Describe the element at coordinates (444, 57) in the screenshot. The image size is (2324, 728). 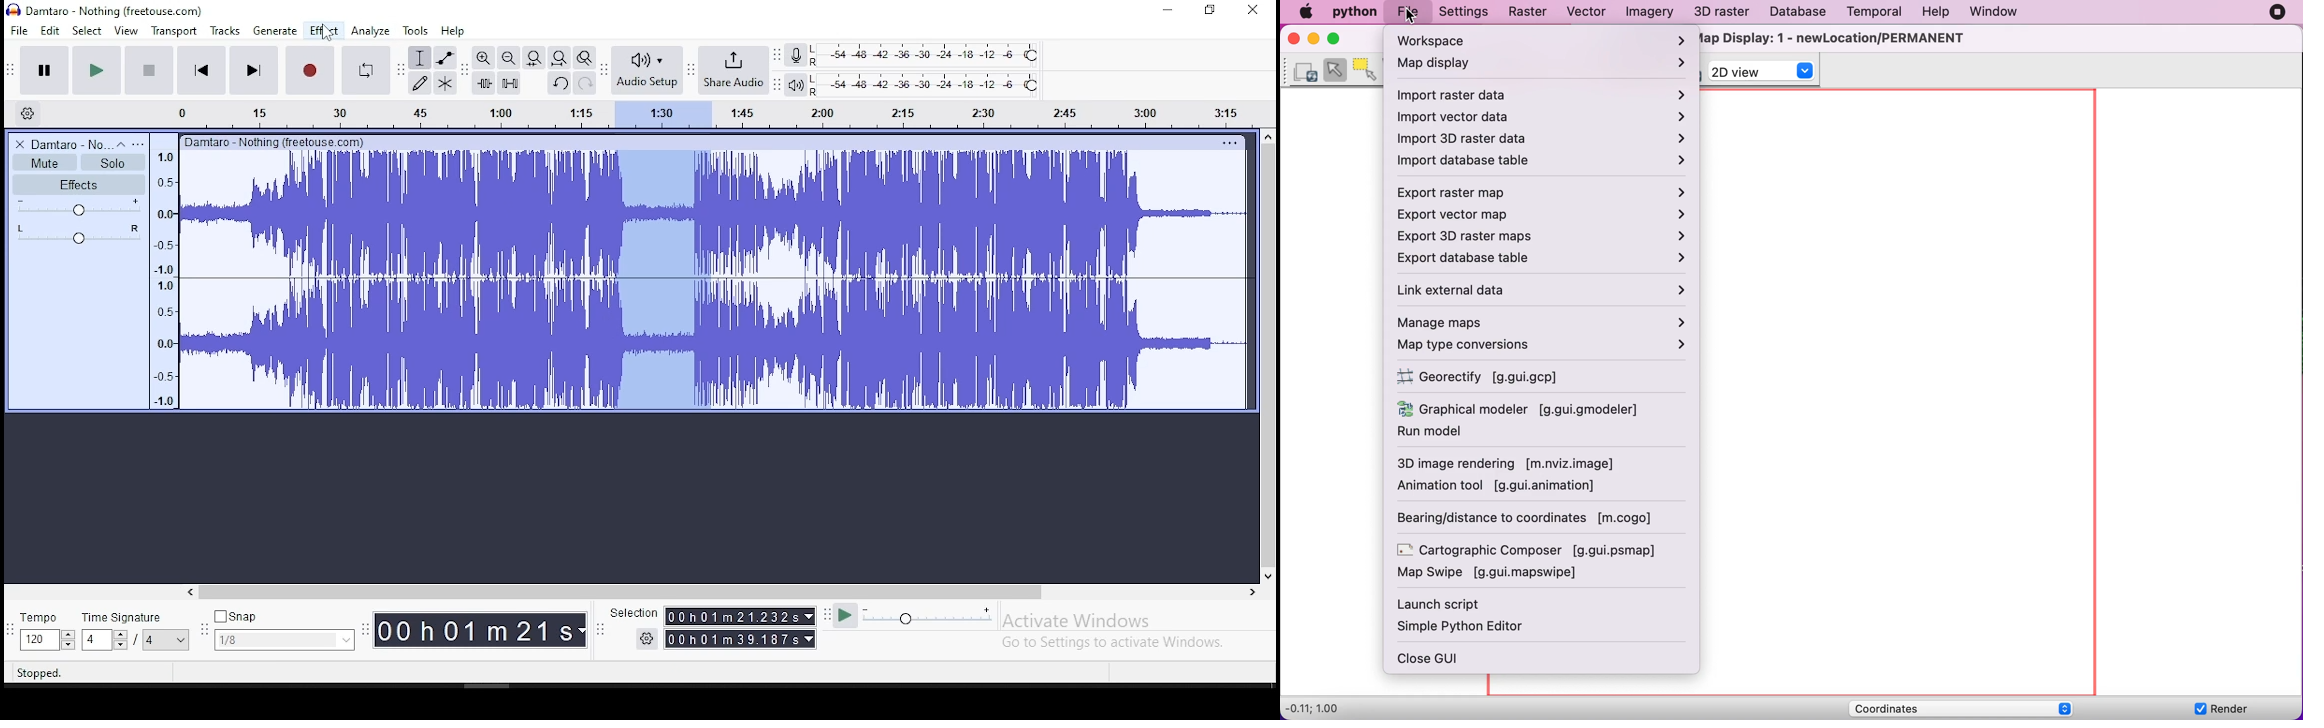
I see `envelope tool` at that location.